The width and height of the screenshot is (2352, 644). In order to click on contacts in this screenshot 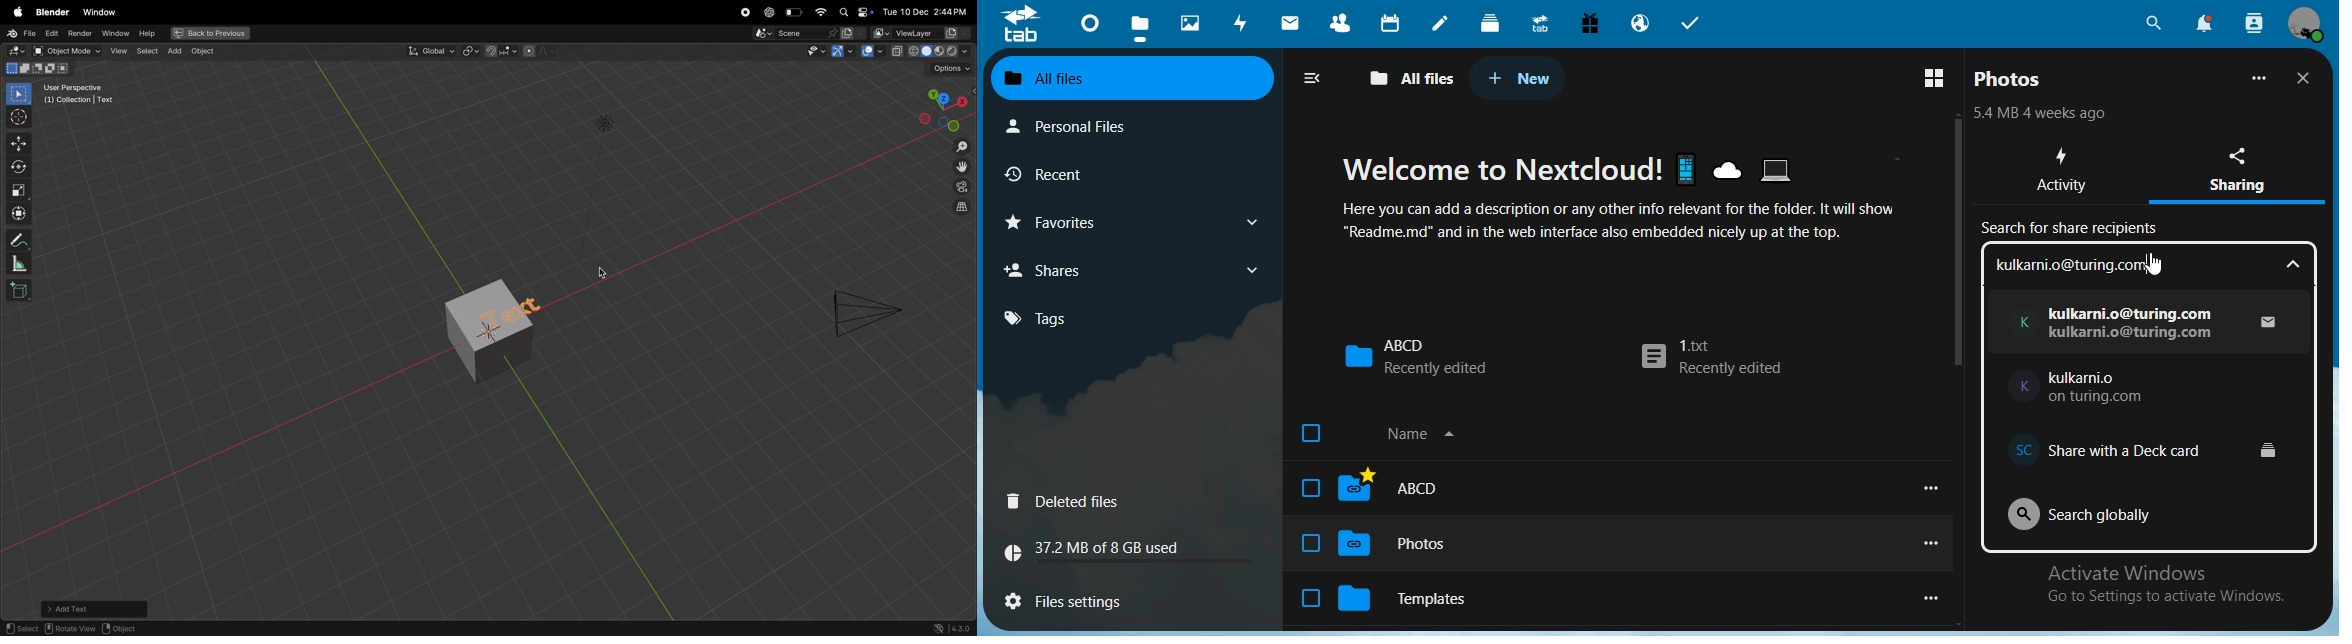, I will do `click(1346, 25)`.